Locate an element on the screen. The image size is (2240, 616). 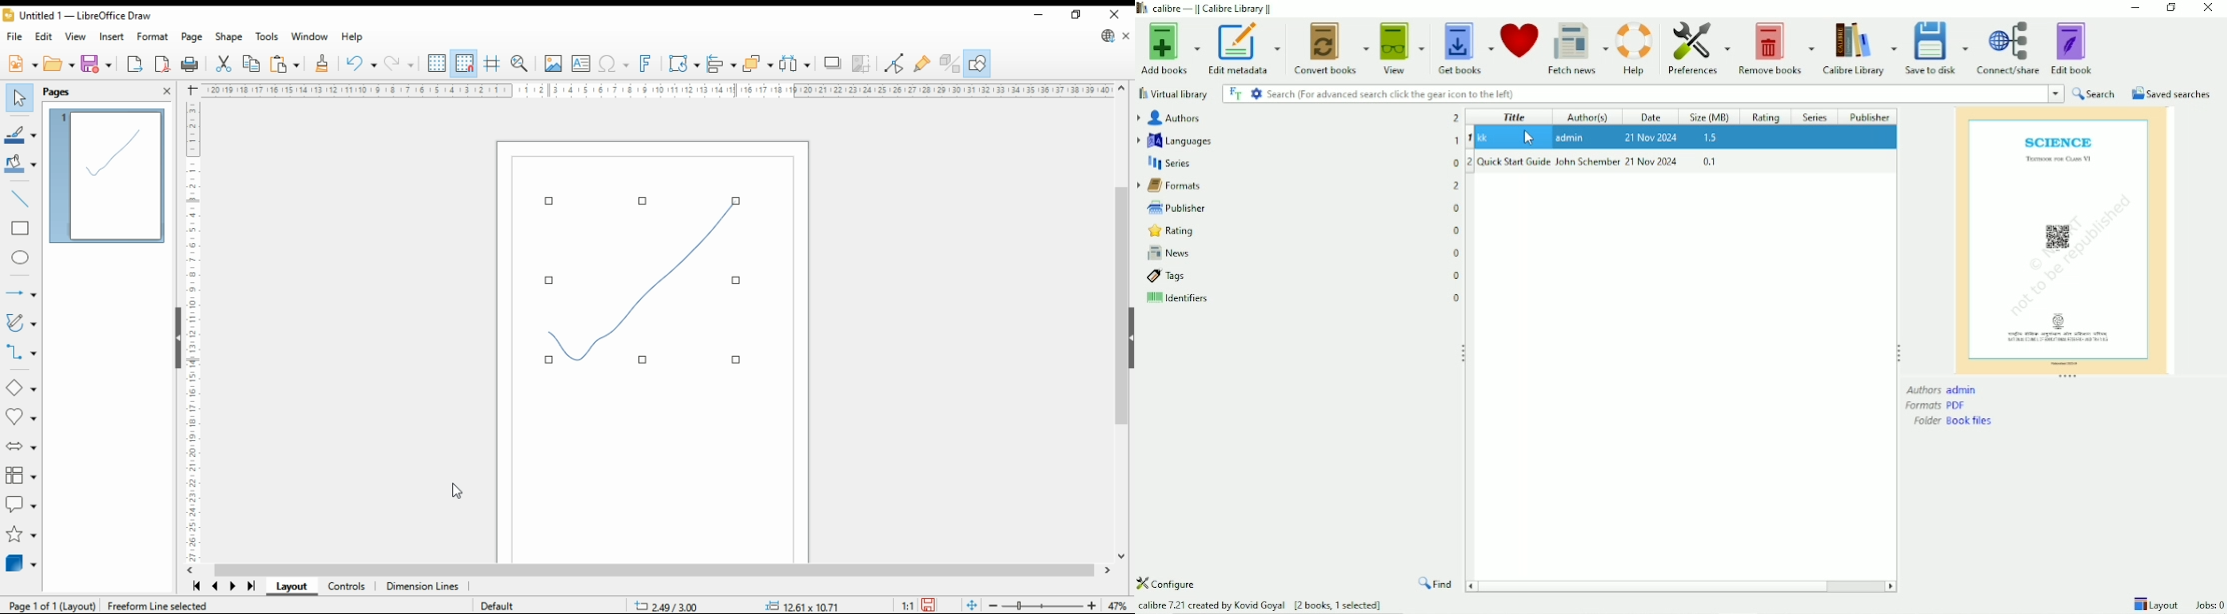
zoom factor is located at coordinates (1118, 606).